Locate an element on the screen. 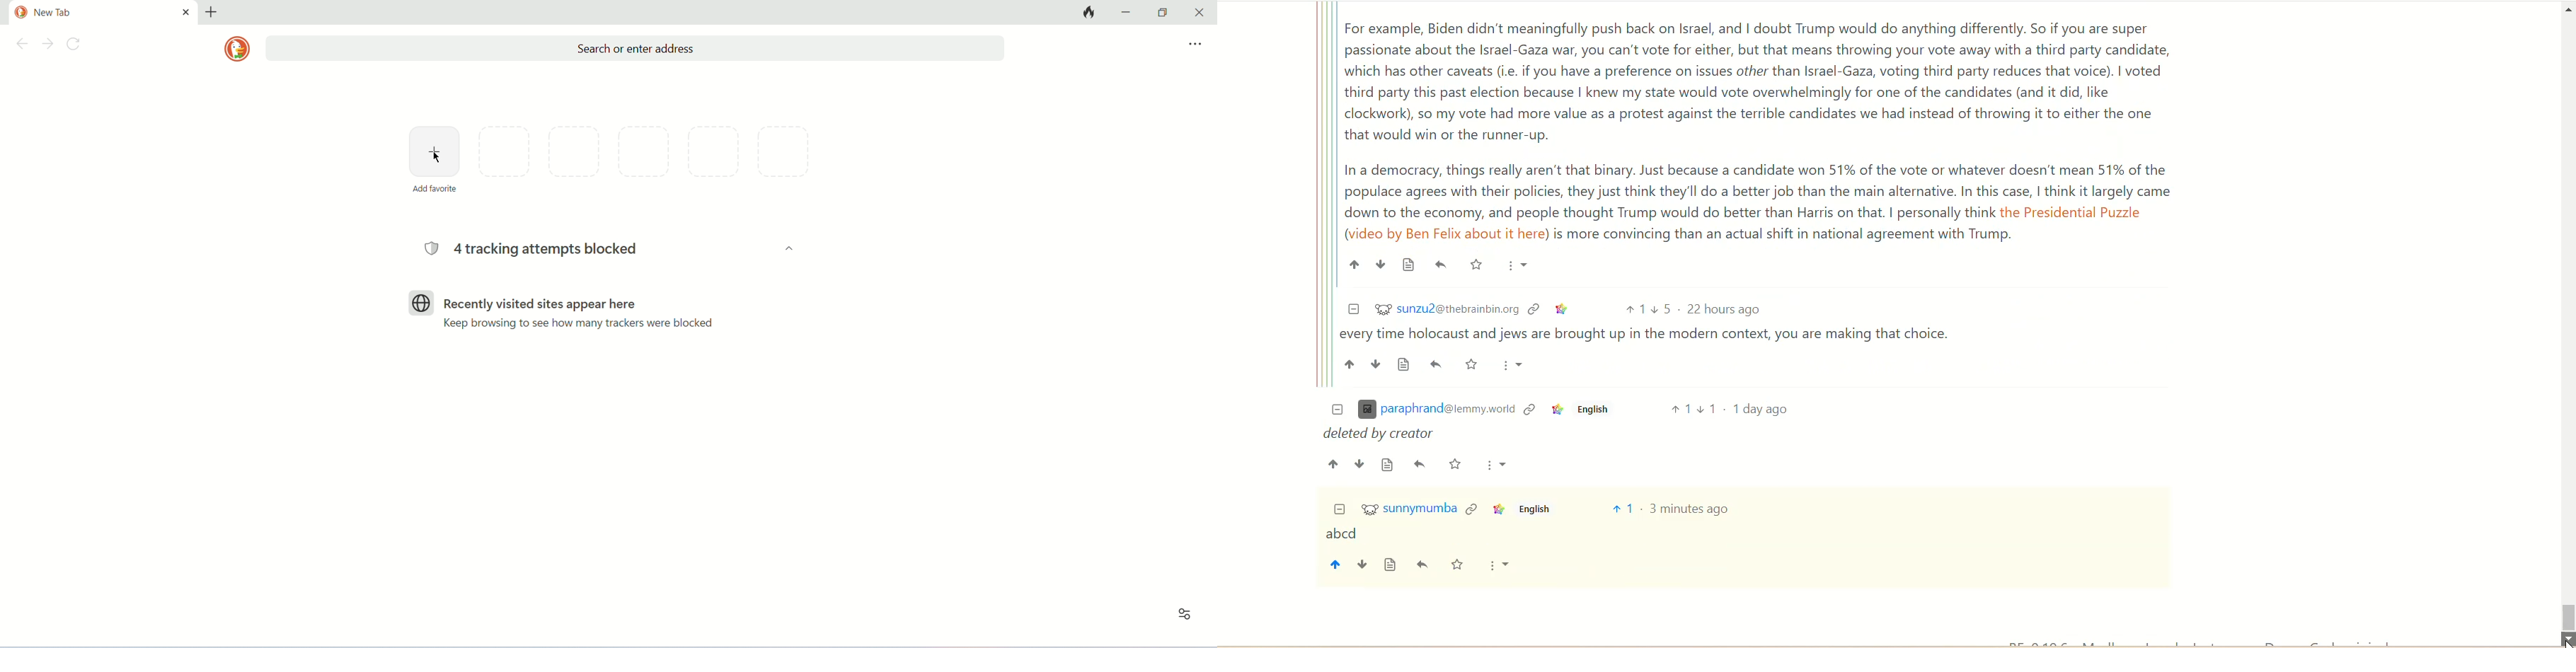  Upvote is located at coordinates (1351, 363).